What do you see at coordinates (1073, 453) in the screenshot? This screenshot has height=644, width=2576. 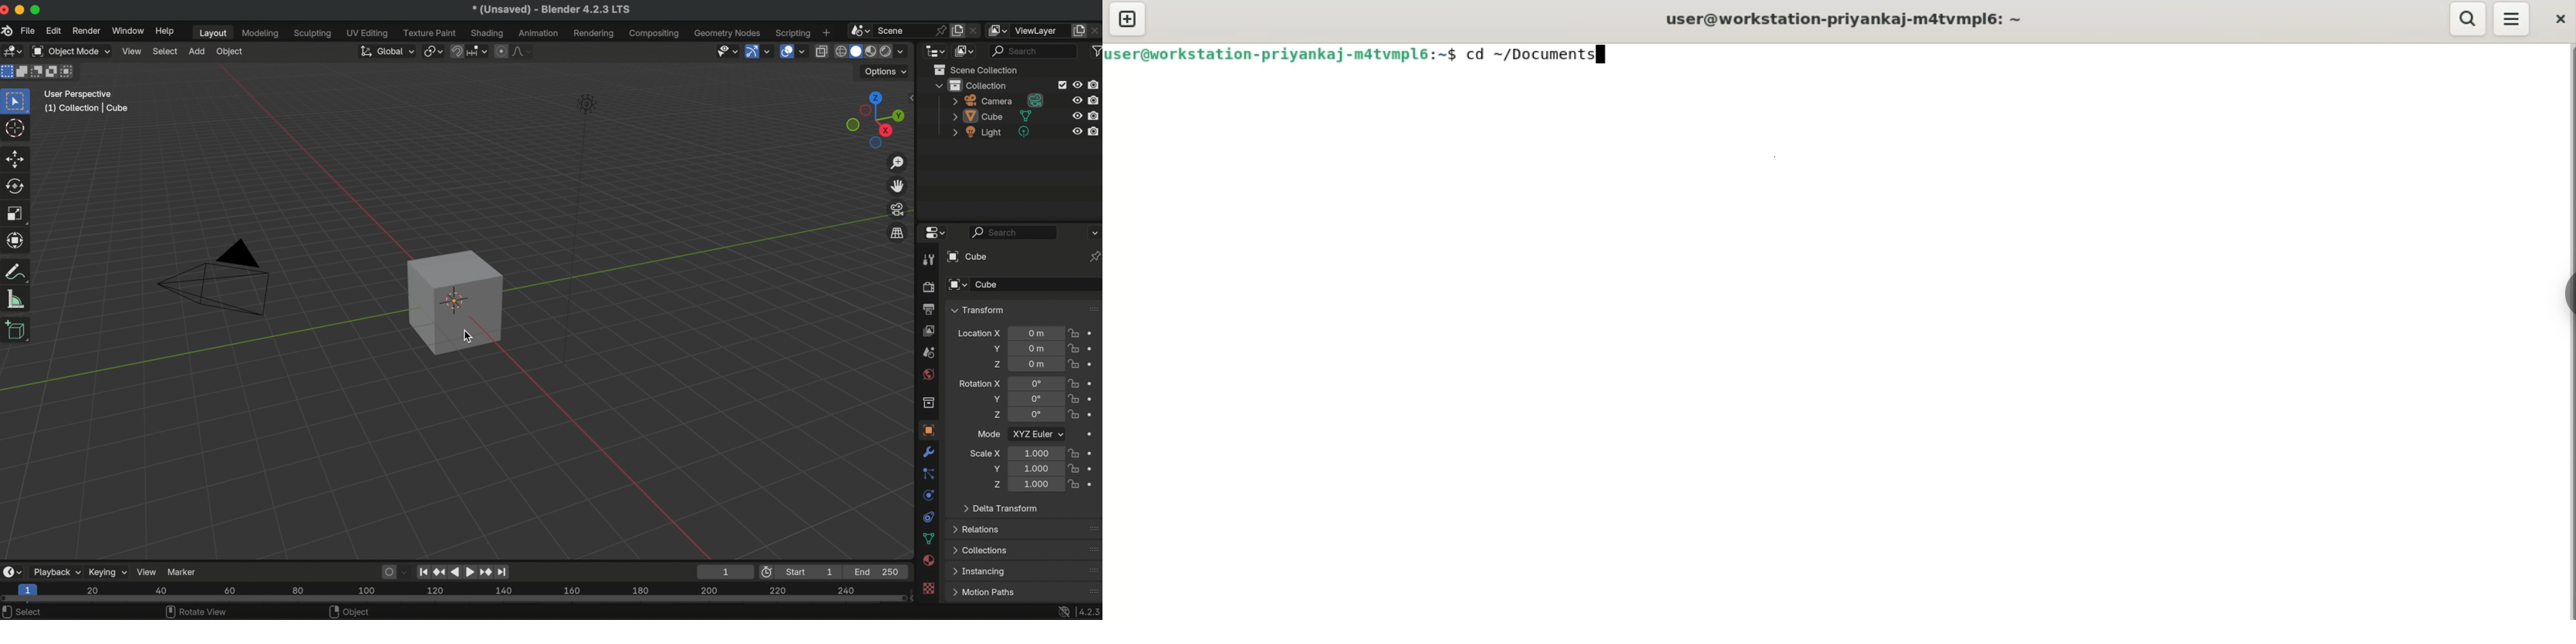 I see `lock scale` at bounding box center [1073, 453].